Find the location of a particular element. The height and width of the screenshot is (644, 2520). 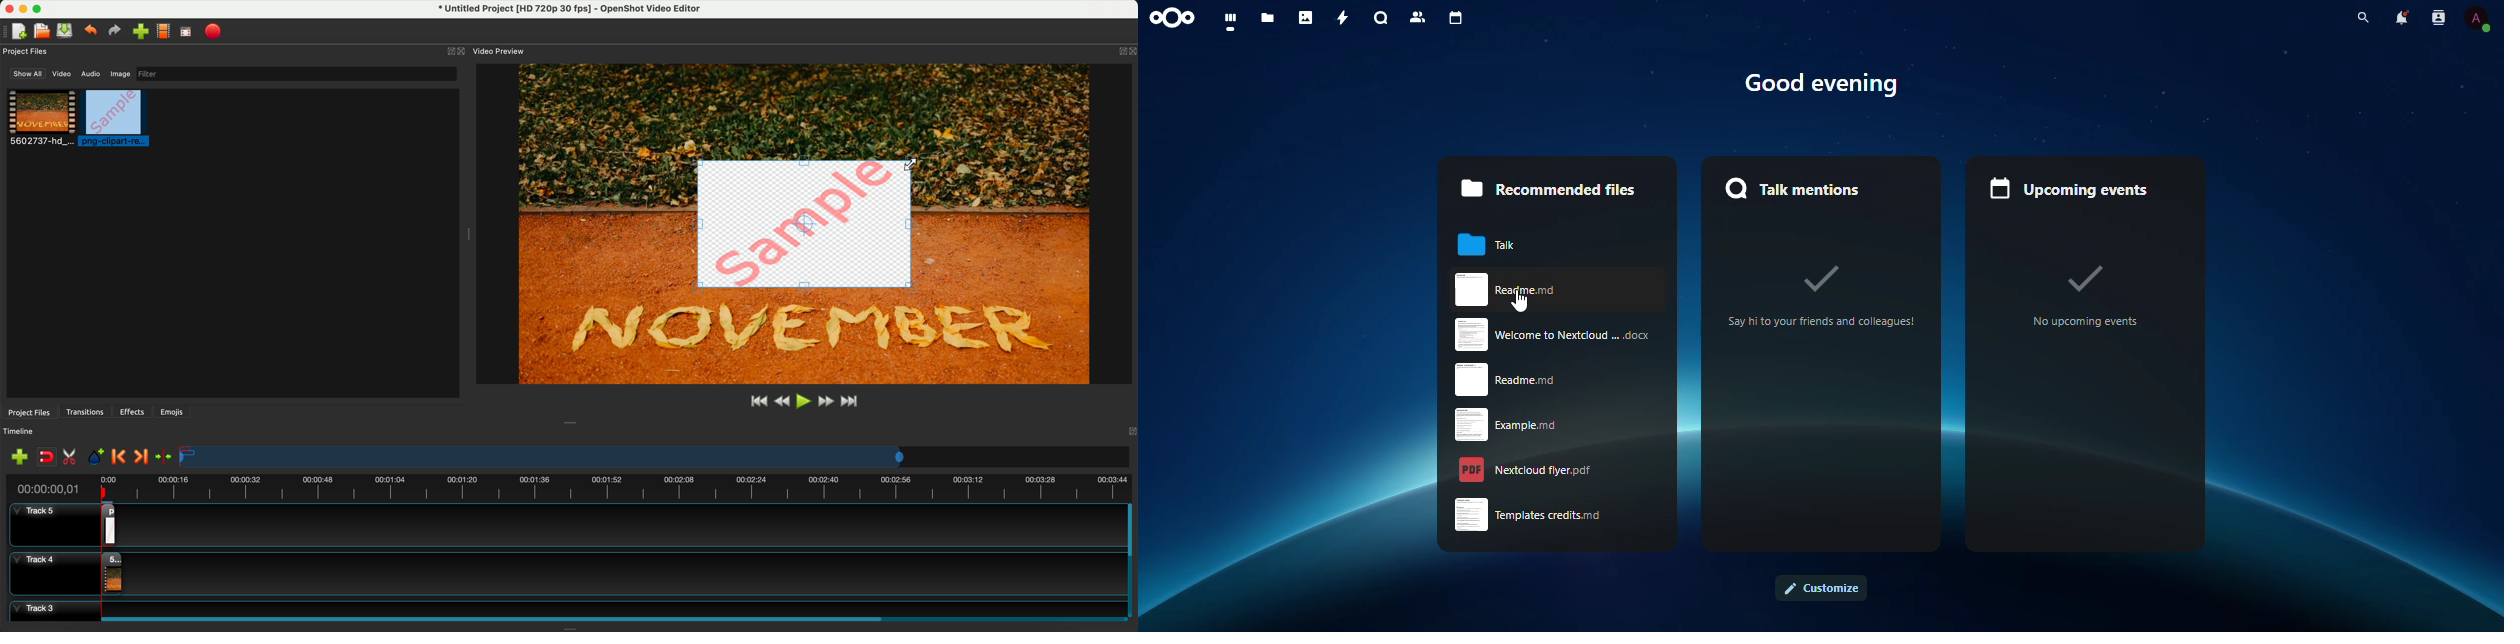

contacts is located at coordinates (1418, 17).